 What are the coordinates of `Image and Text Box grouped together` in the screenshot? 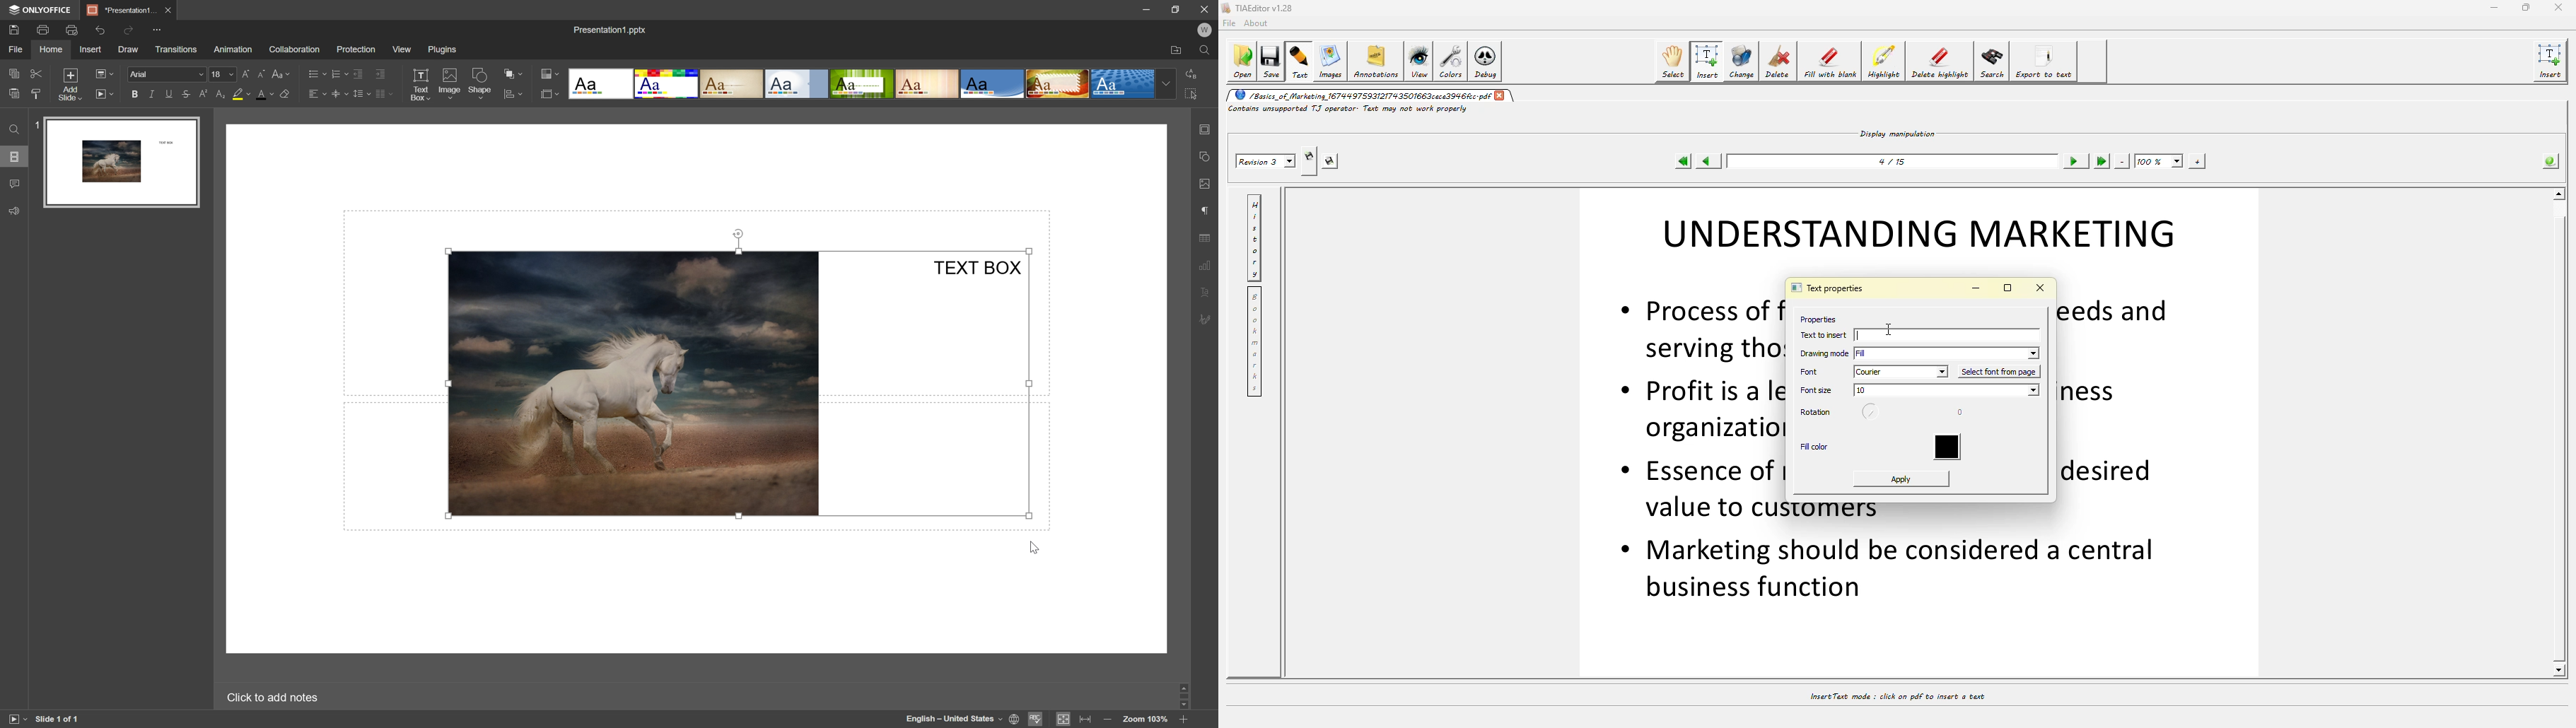 It's located at (702, 382).